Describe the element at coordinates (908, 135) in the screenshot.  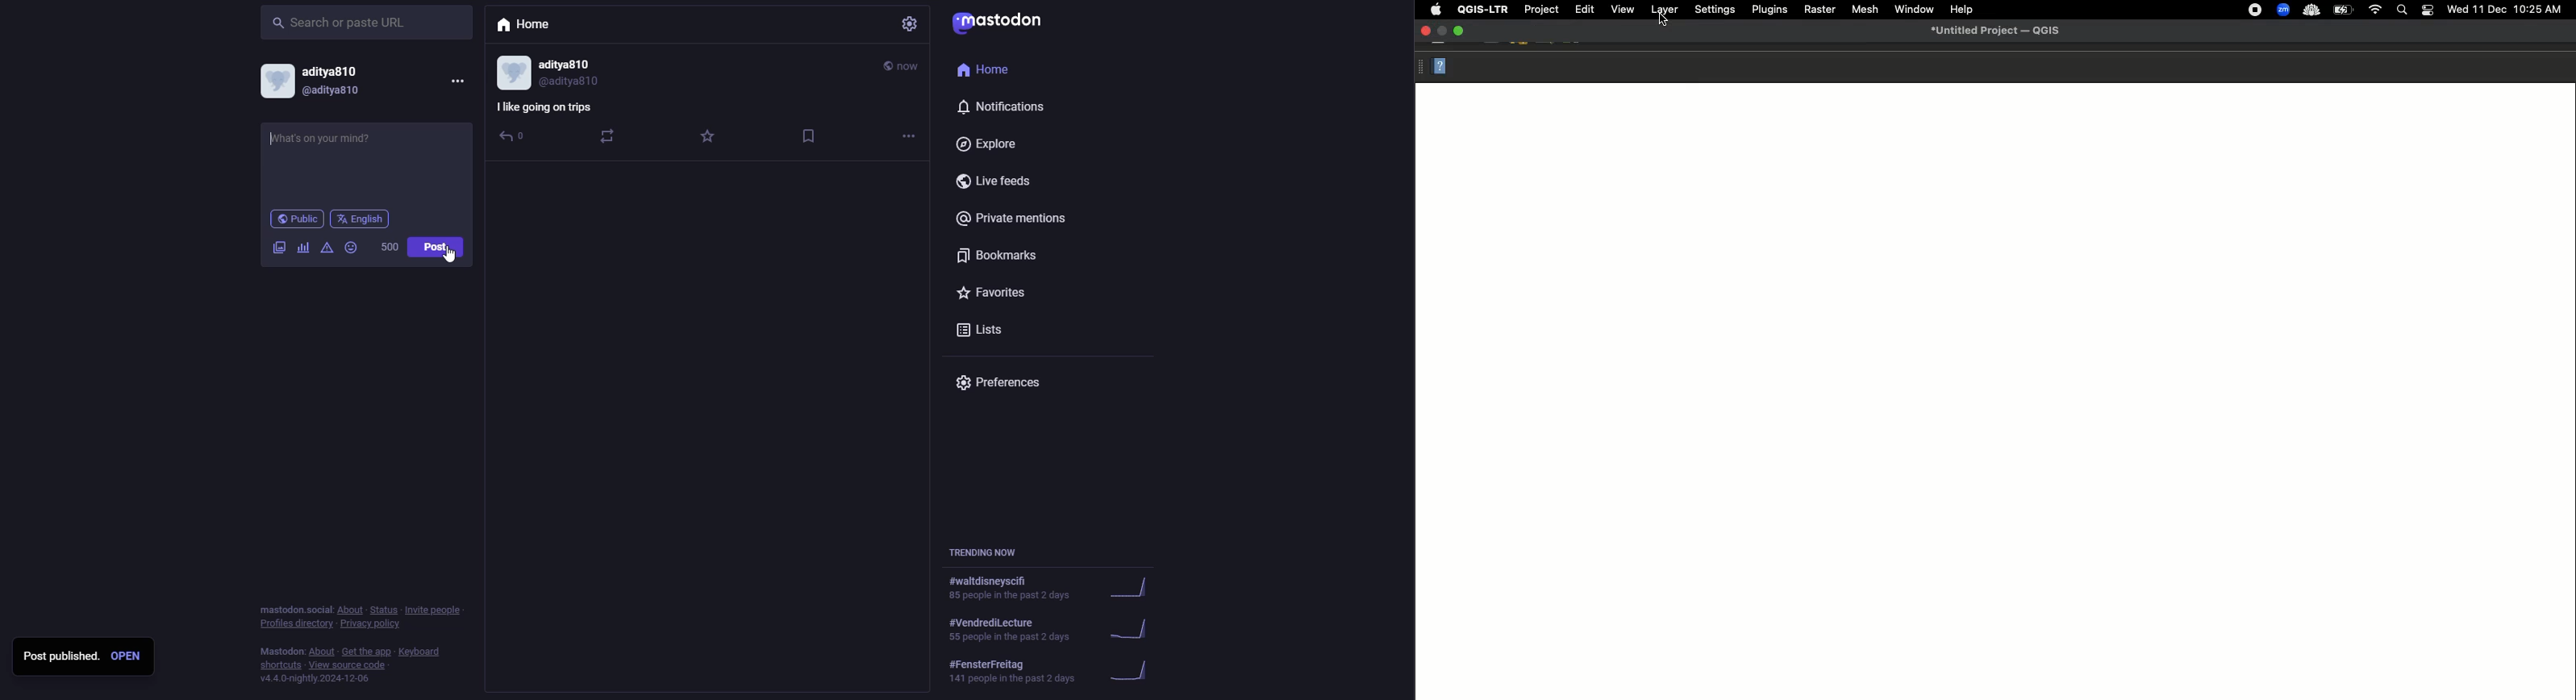
I see `more` at that location.